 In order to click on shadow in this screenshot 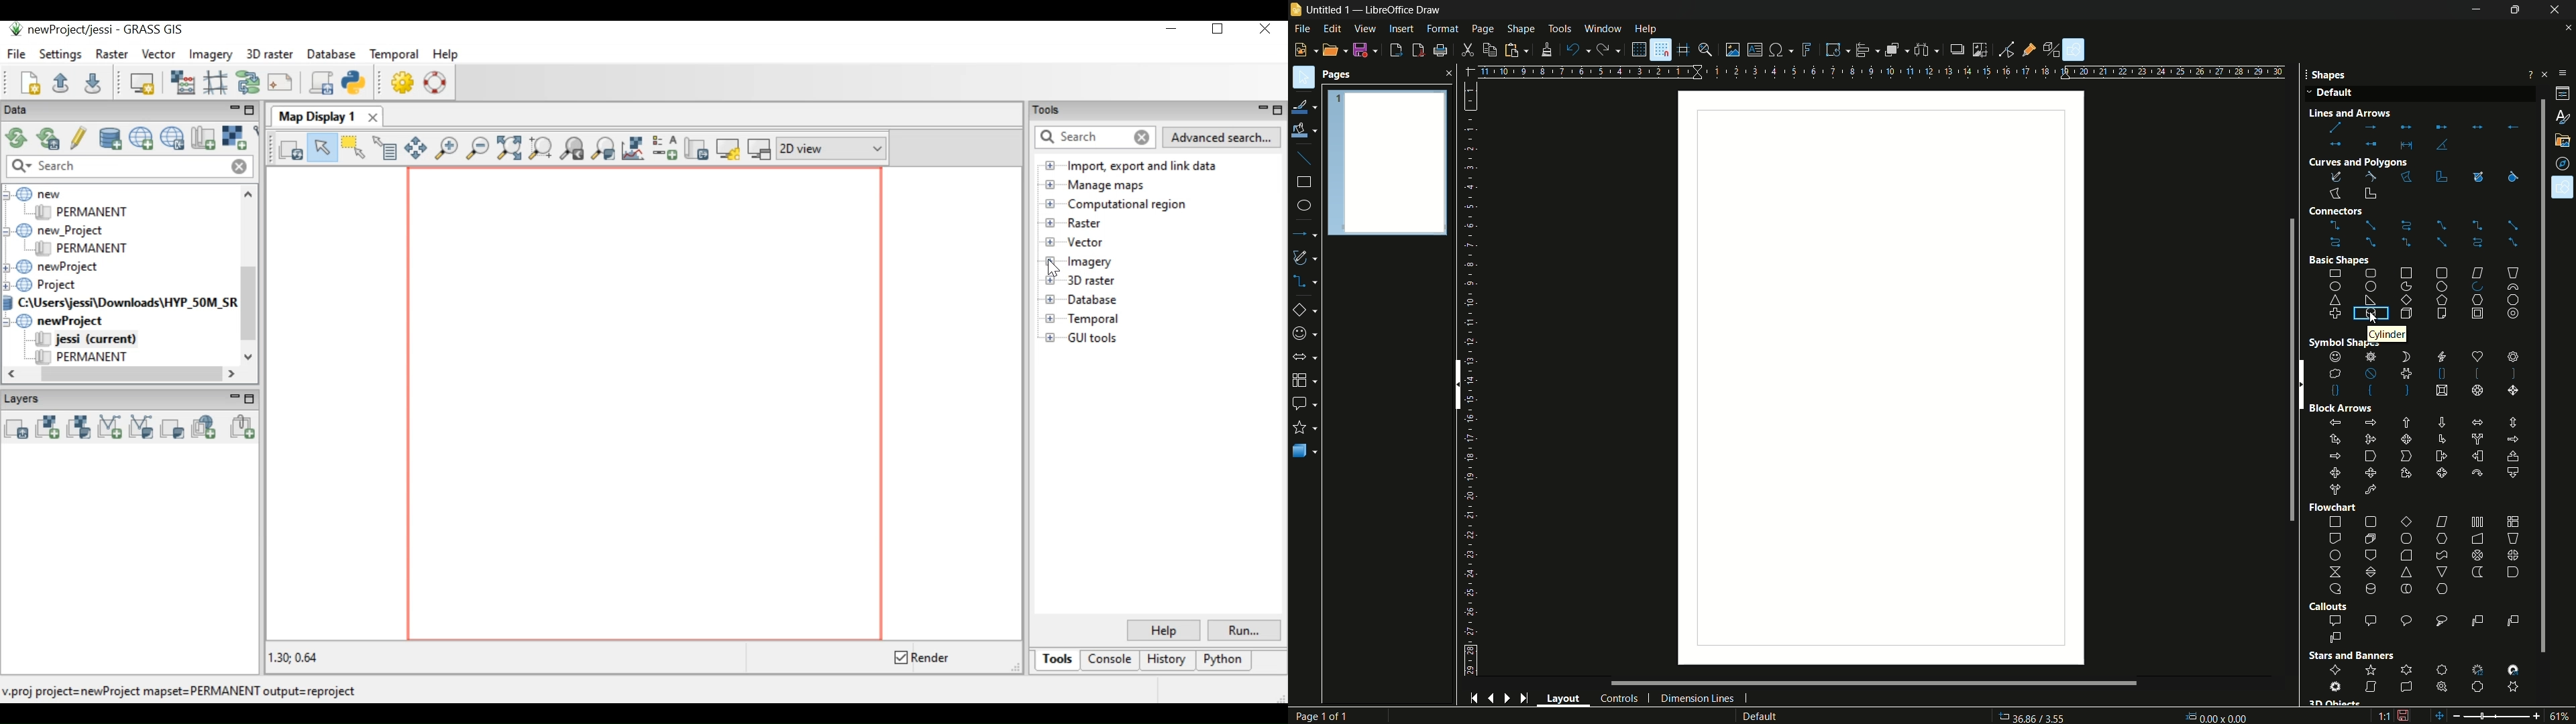, I will do `click(1955, 48)`.